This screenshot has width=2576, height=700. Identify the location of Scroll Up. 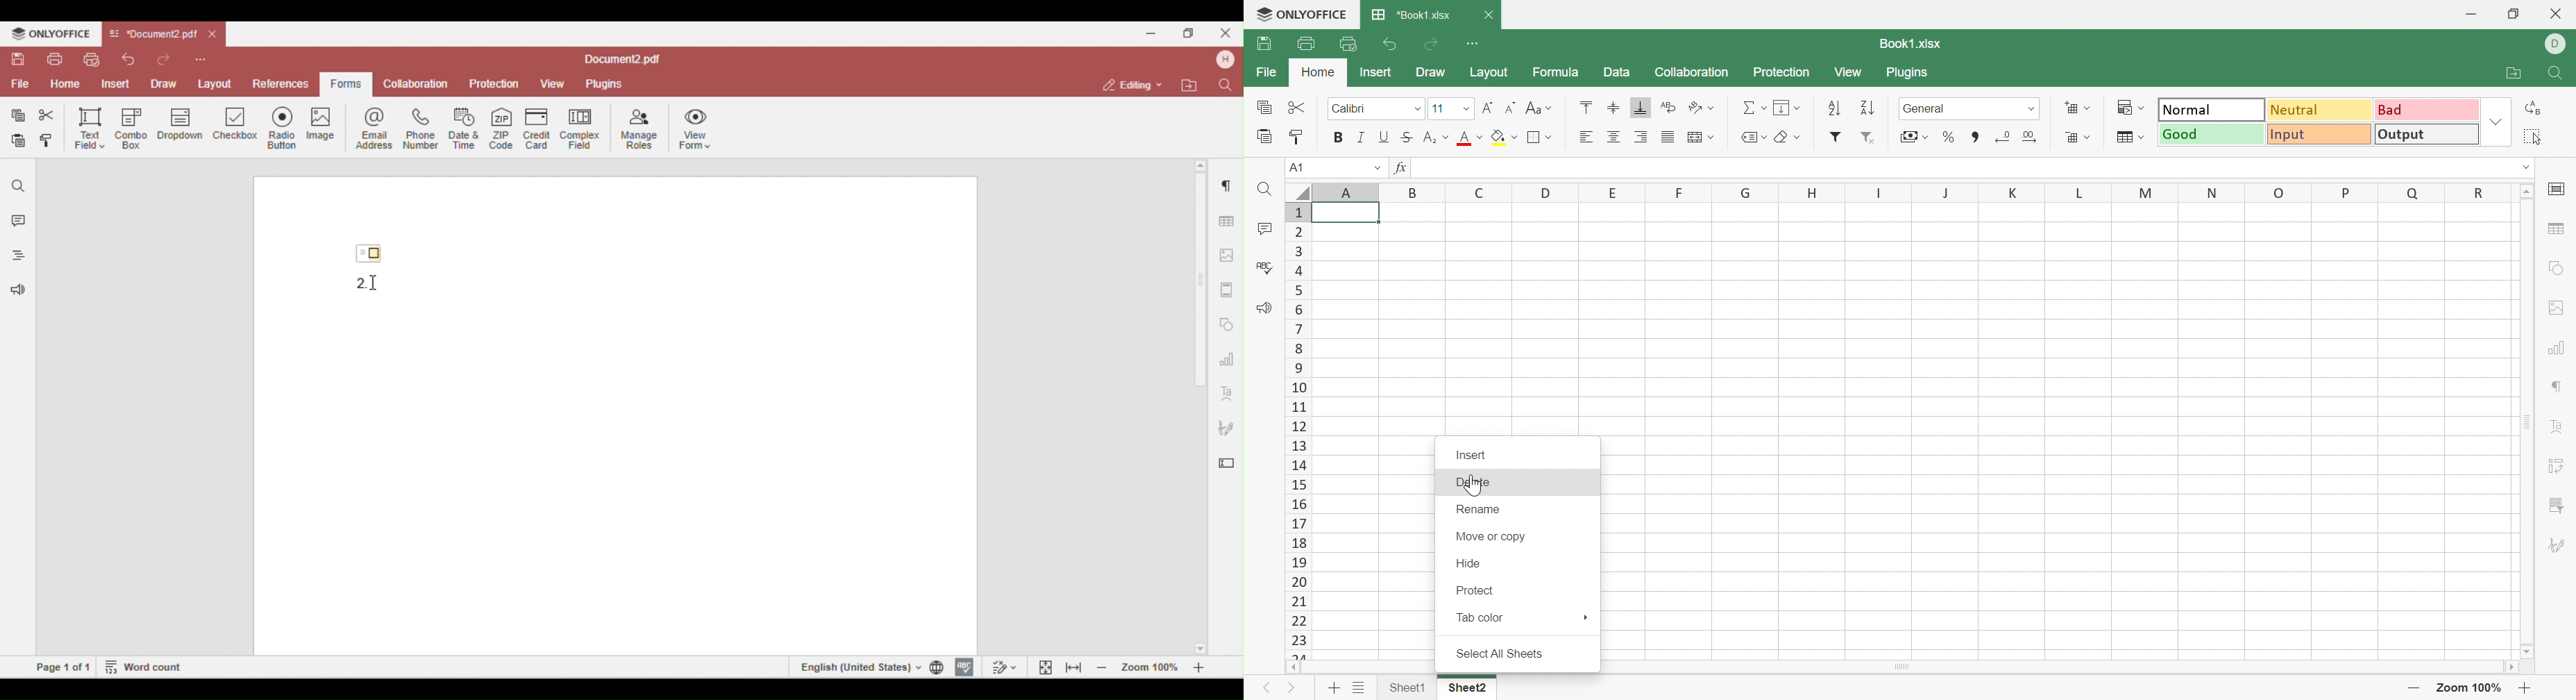
(2527, 193).